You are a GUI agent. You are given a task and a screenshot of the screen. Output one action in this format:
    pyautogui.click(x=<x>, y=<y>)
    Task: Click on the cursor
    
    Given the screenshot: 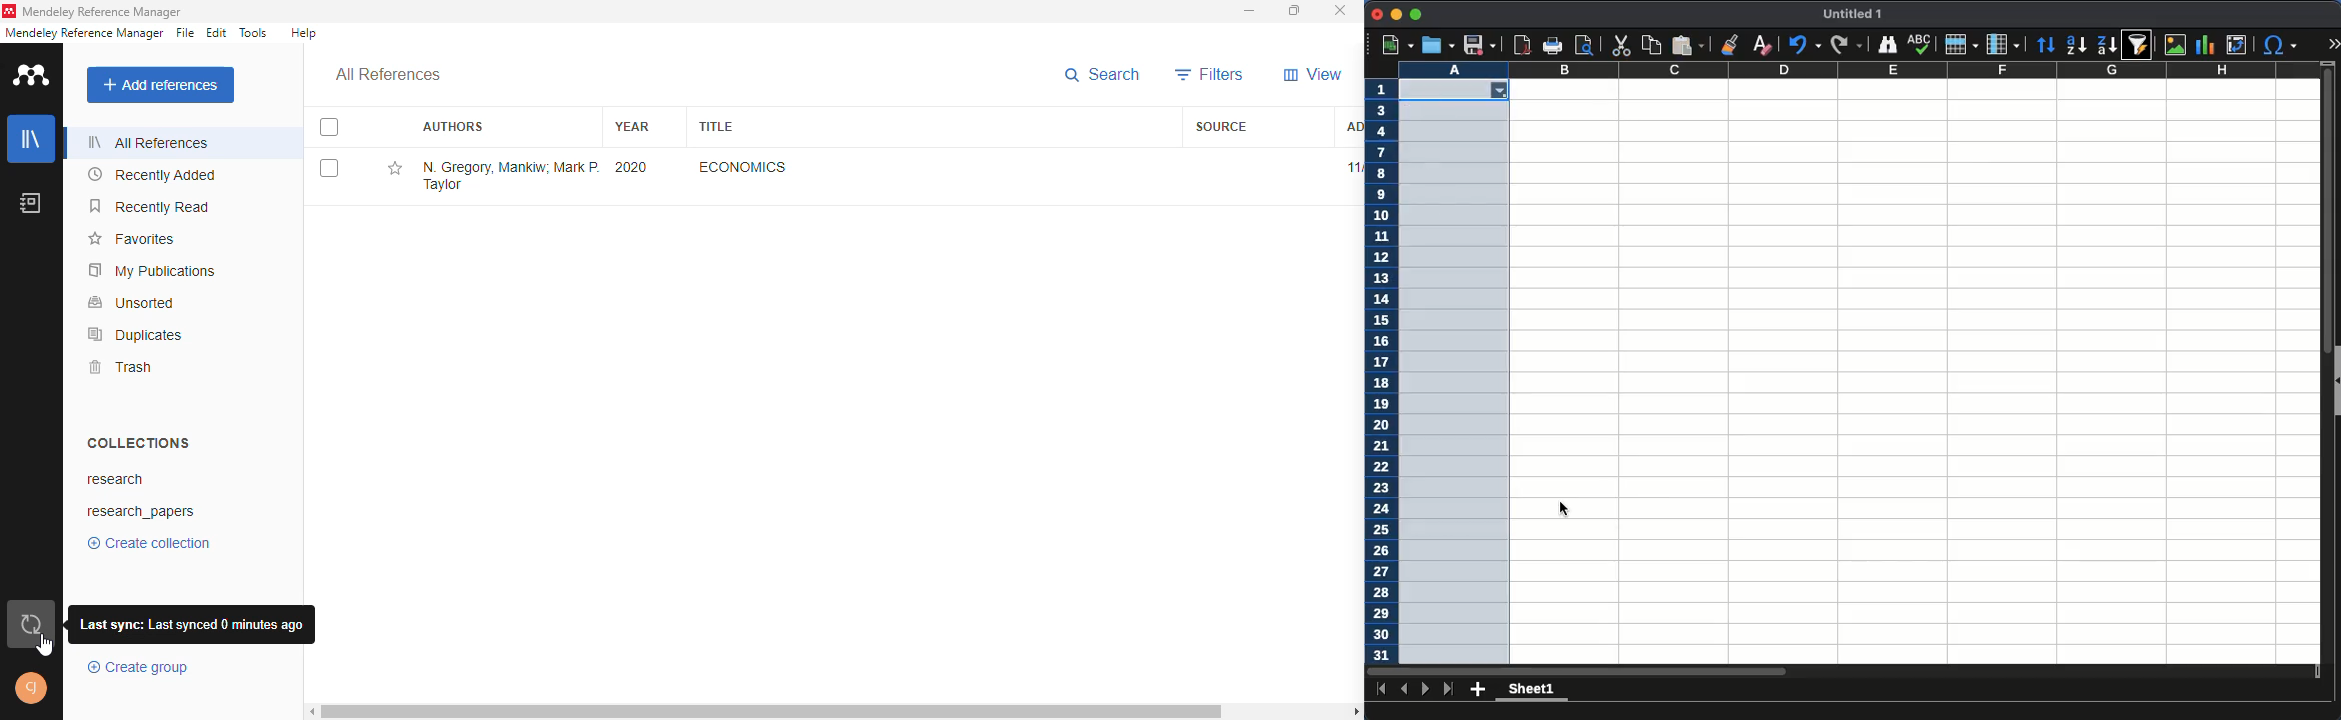 What is the action you would take?
    pyautogui.click(x=45, y=647)
    